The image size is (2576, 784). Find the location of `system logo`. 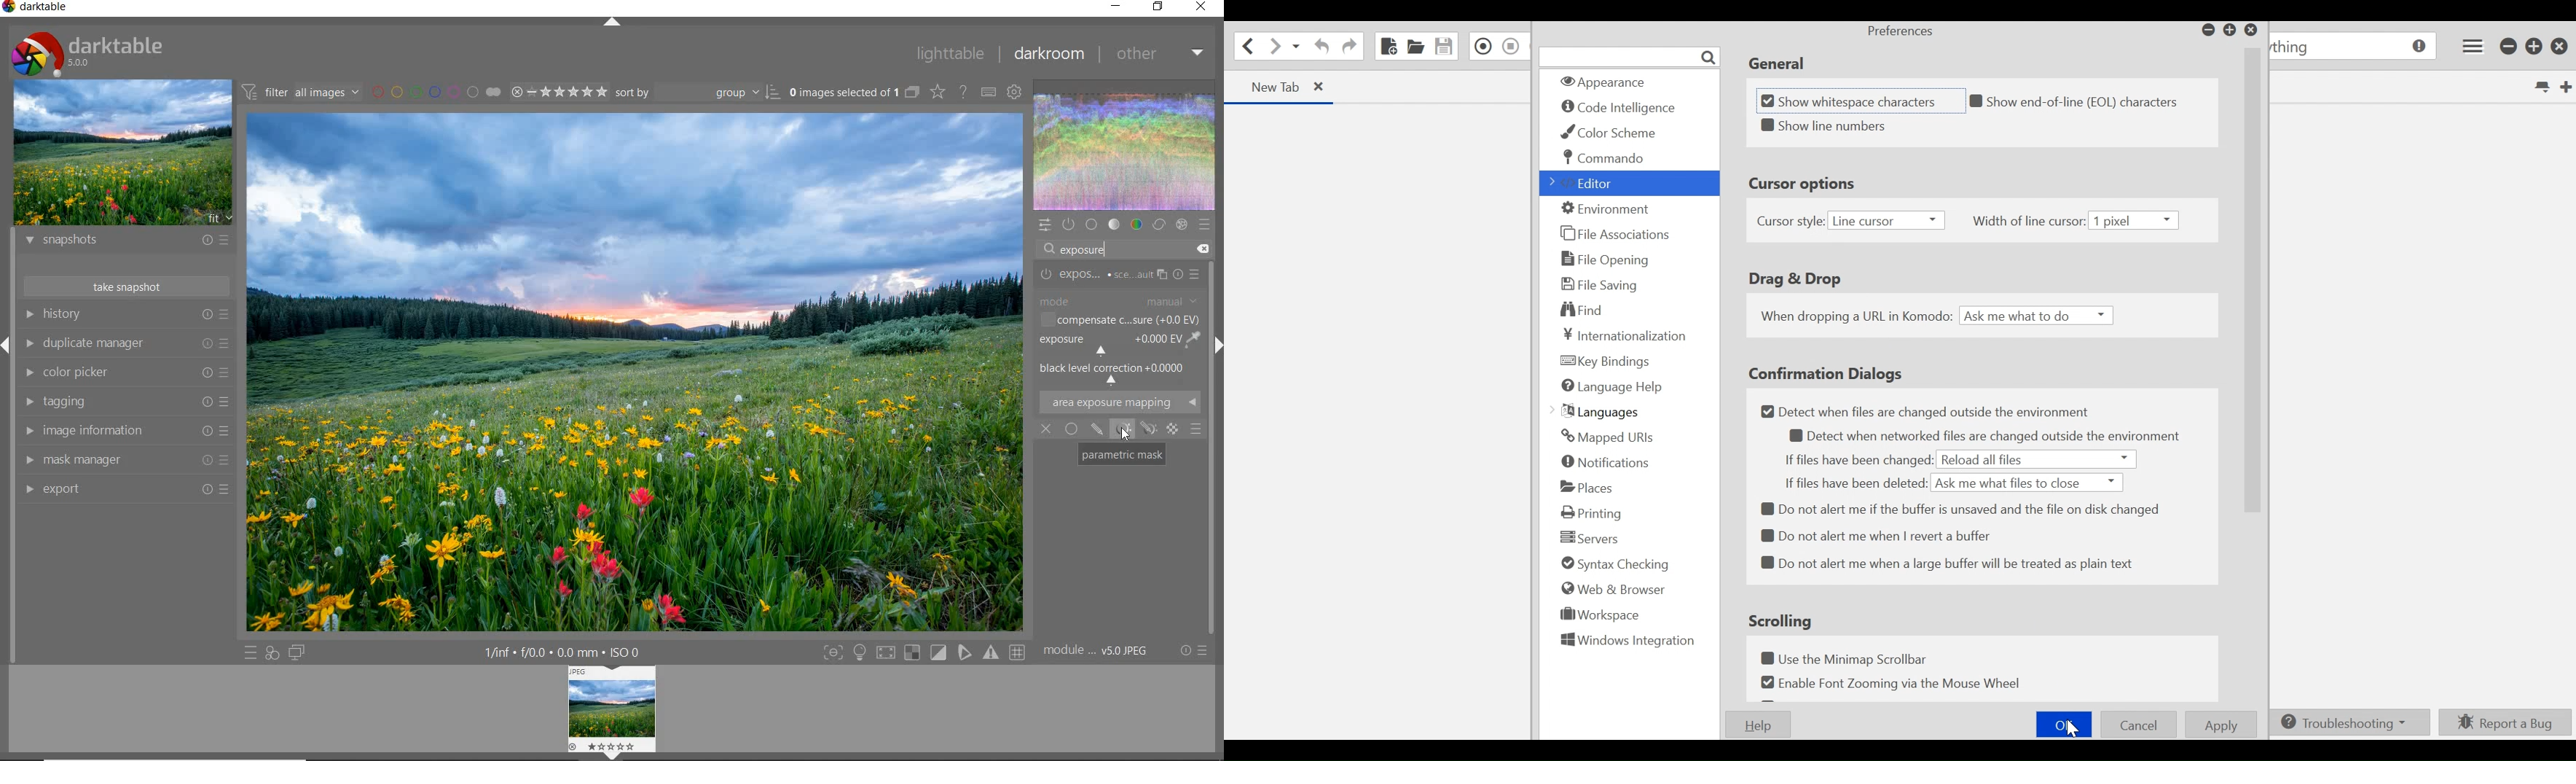

system logo is located at coordinates (88, 52).